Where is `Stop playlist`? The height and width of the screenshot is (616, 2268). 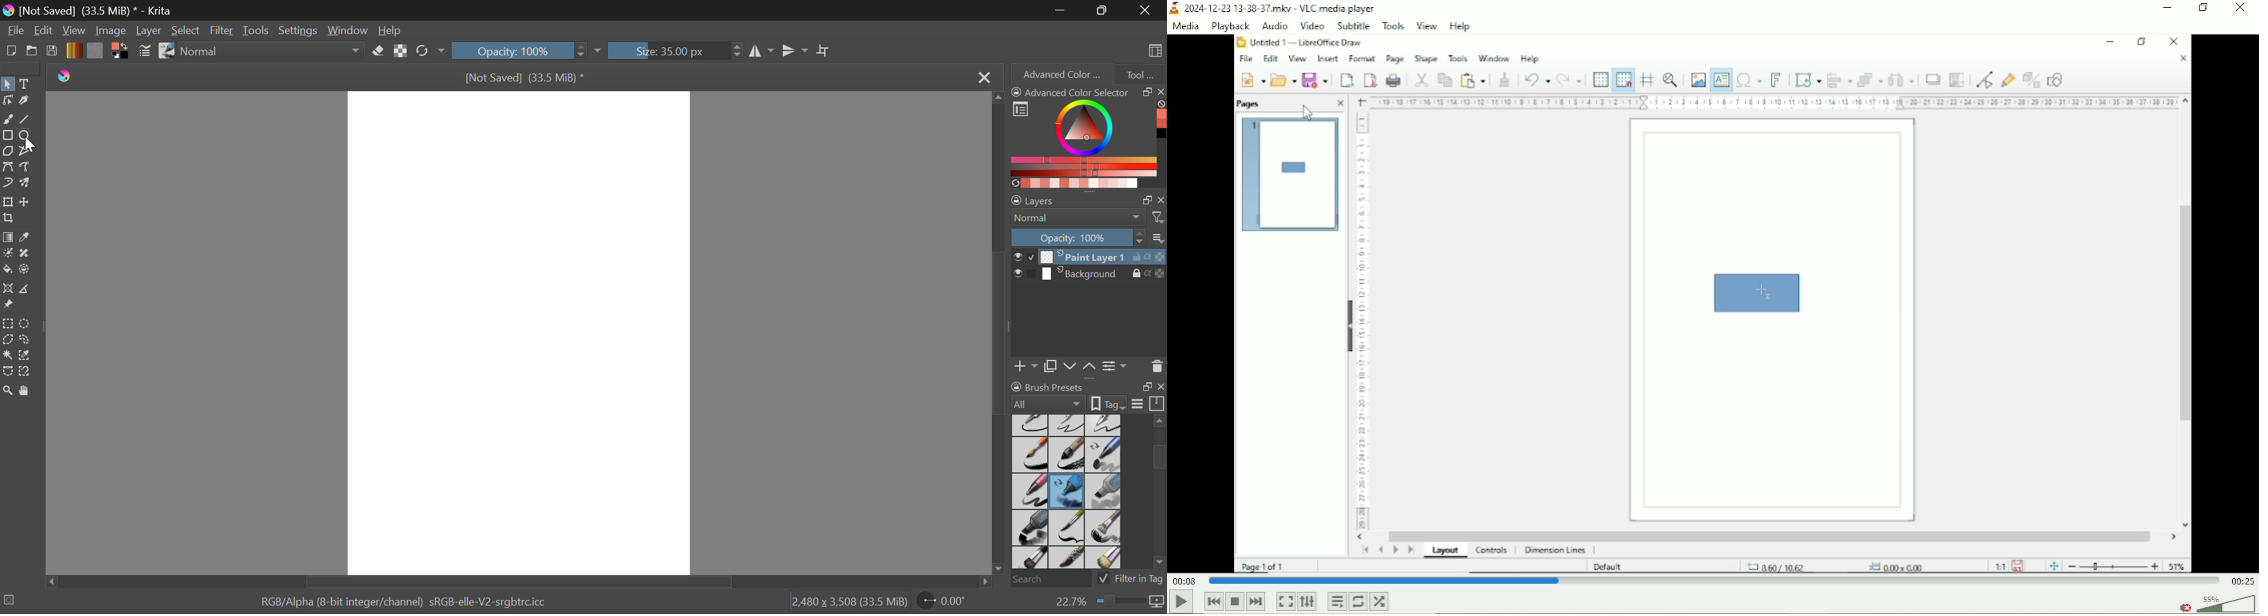
Stop playlist is located at coordinates (1235, 601).